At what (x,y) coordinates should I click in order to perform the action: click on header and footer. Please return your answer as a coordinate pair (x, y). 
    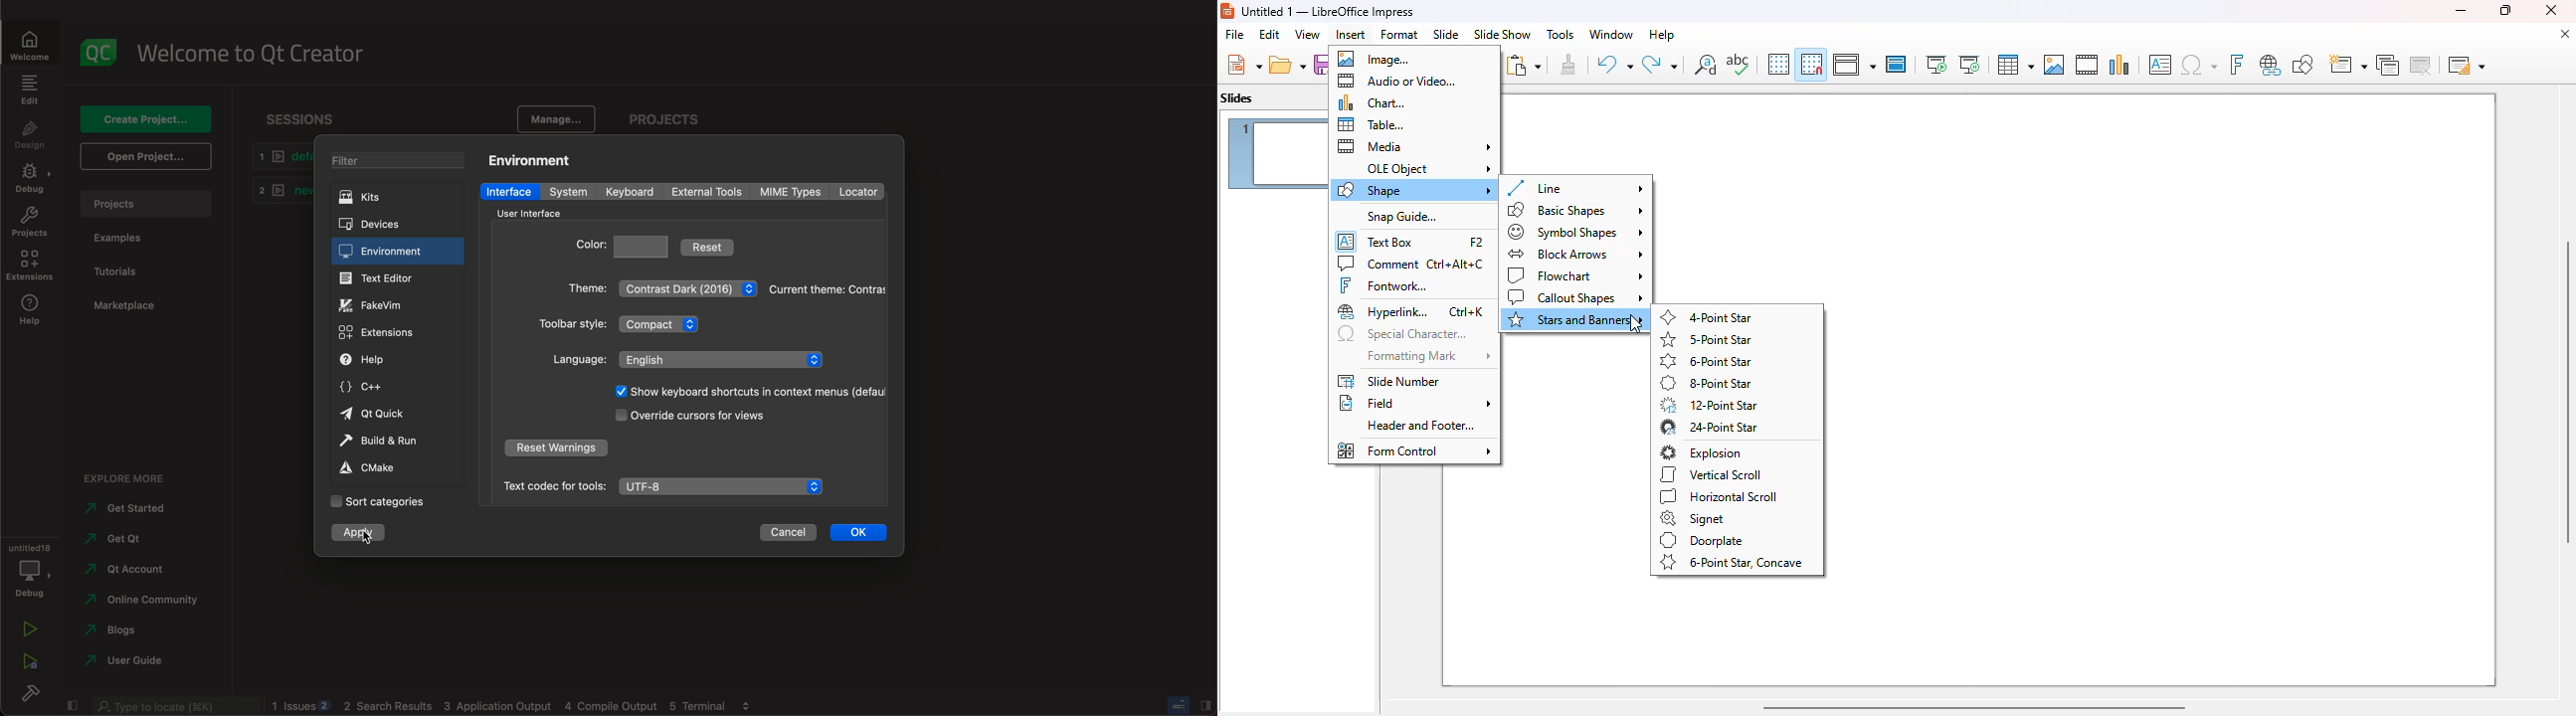
    Looking at the image, I should click on (1420, 426).